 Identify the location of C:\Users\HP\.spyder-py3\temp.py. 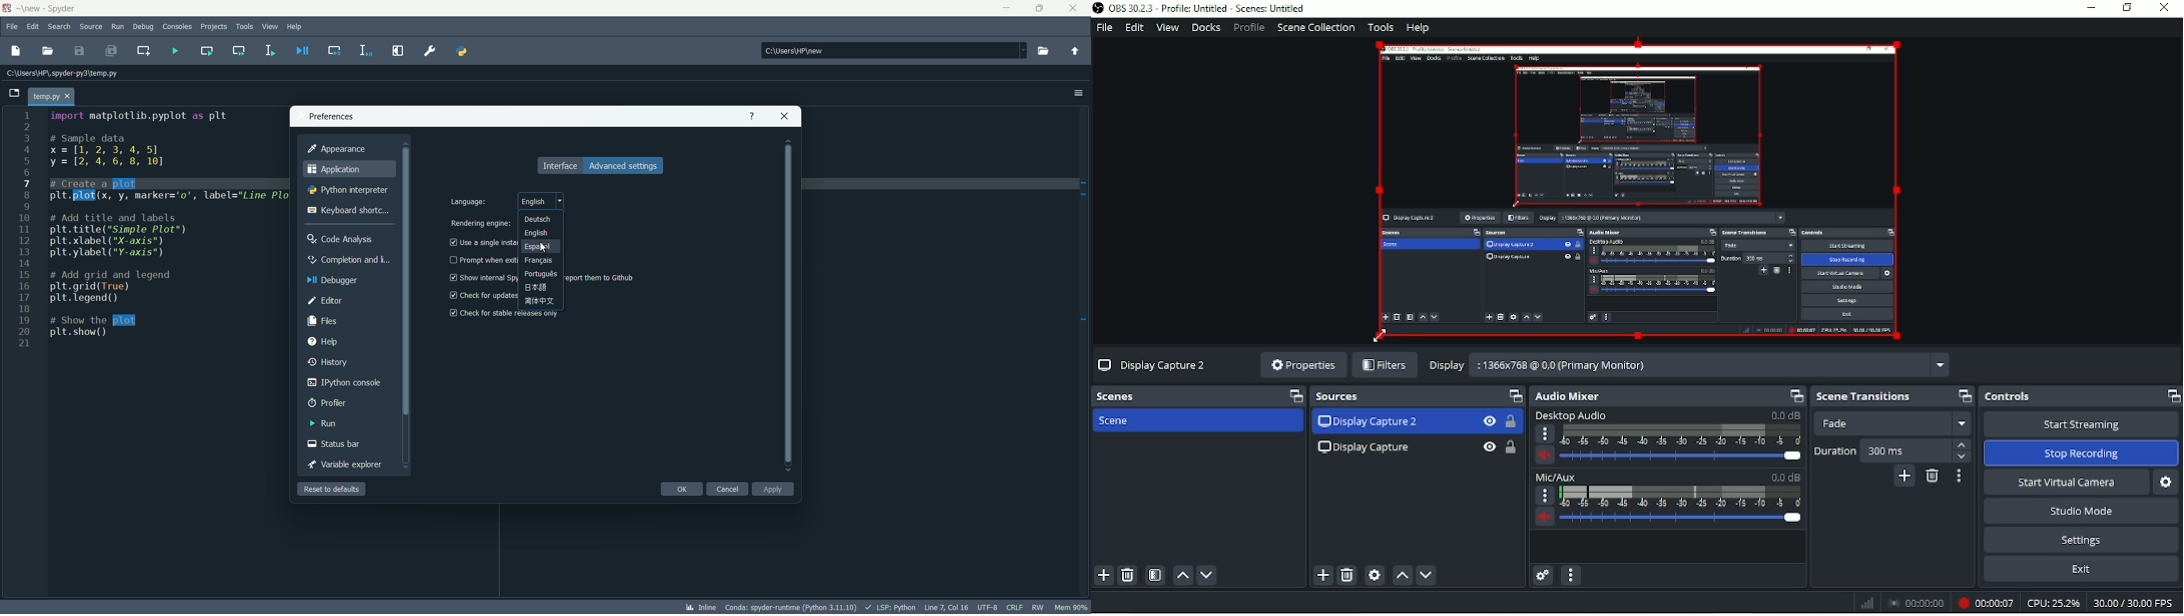
(59, 73).